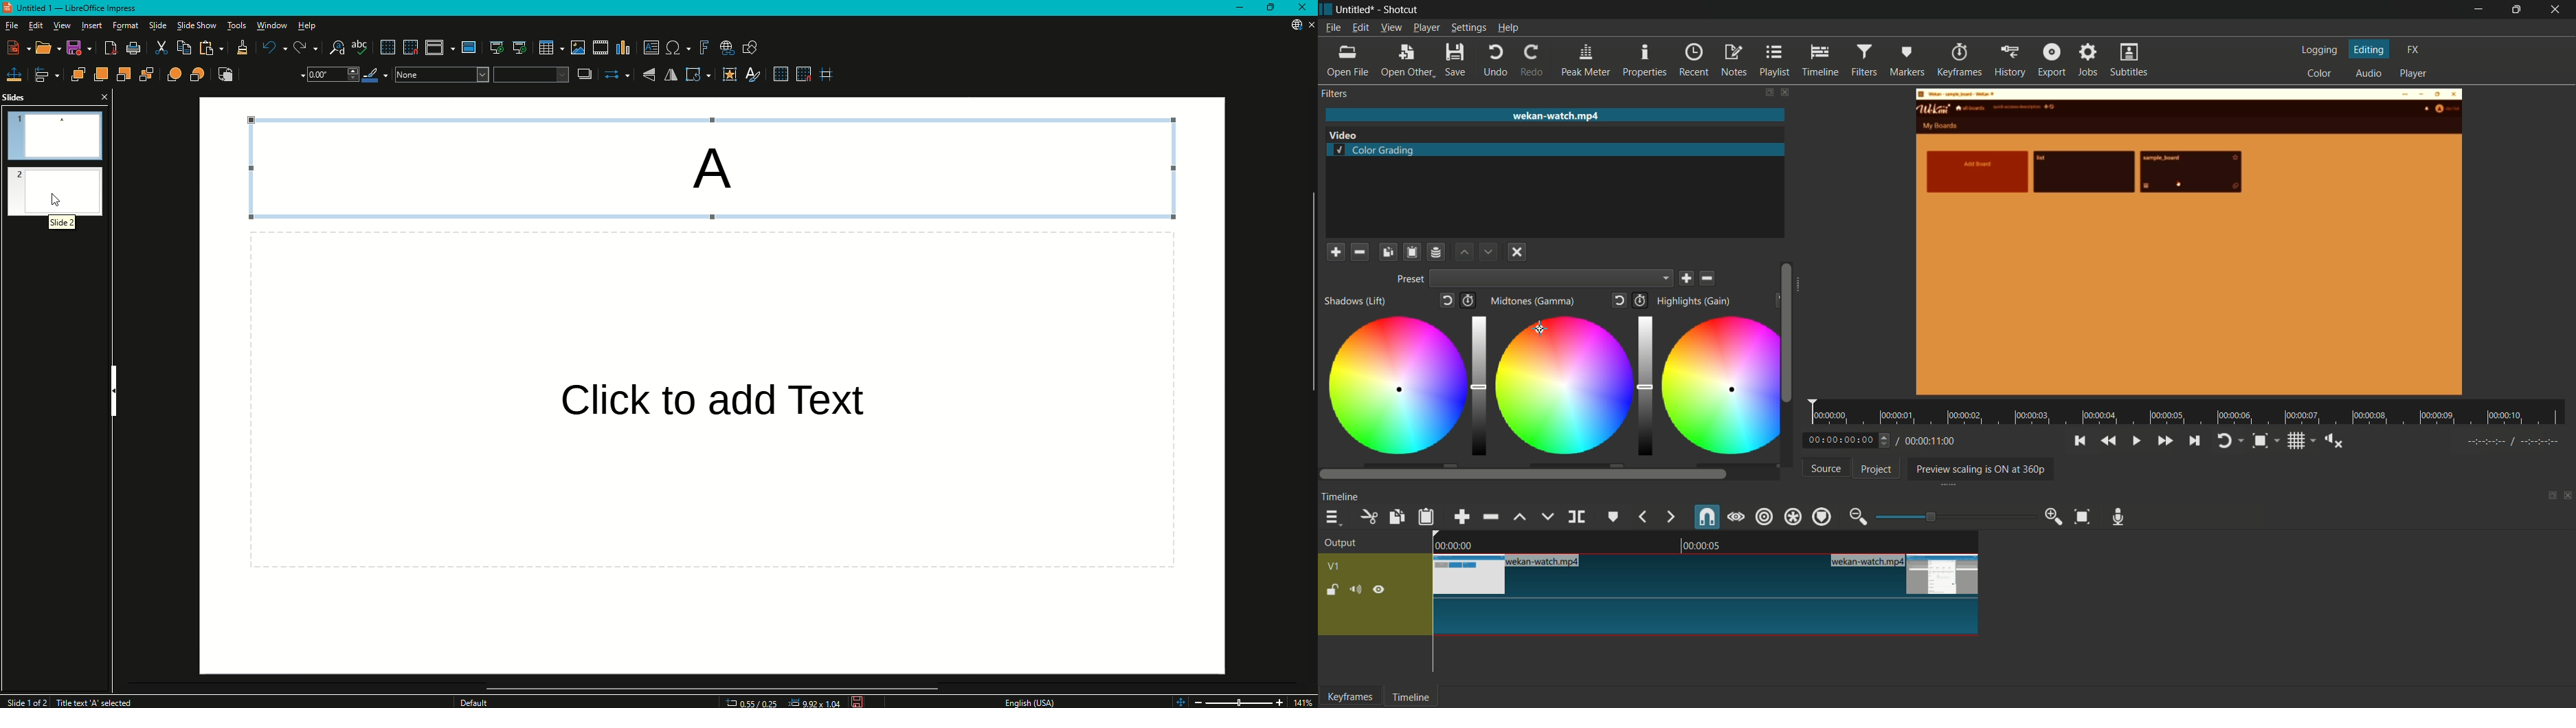  I want to click on split at playhead, so click(1577, 517).